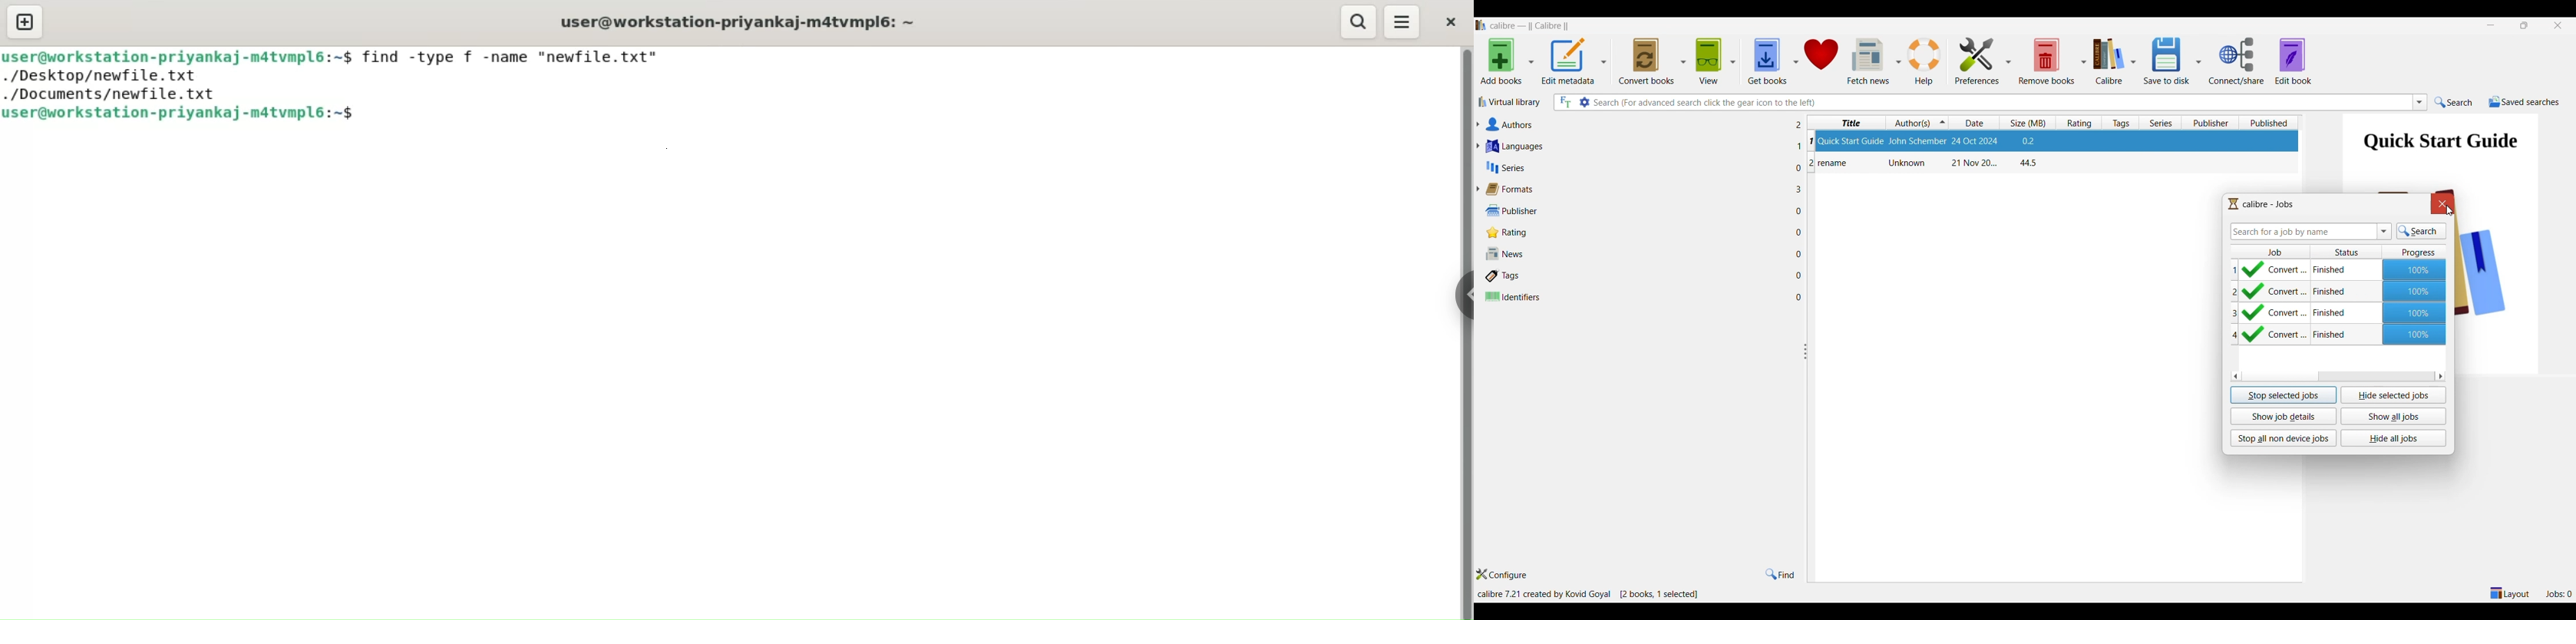  What do you see at coordinates (1465, 331) in the screenshot?
I see `vertical scroll bar` at bounding box center [1465, 331].